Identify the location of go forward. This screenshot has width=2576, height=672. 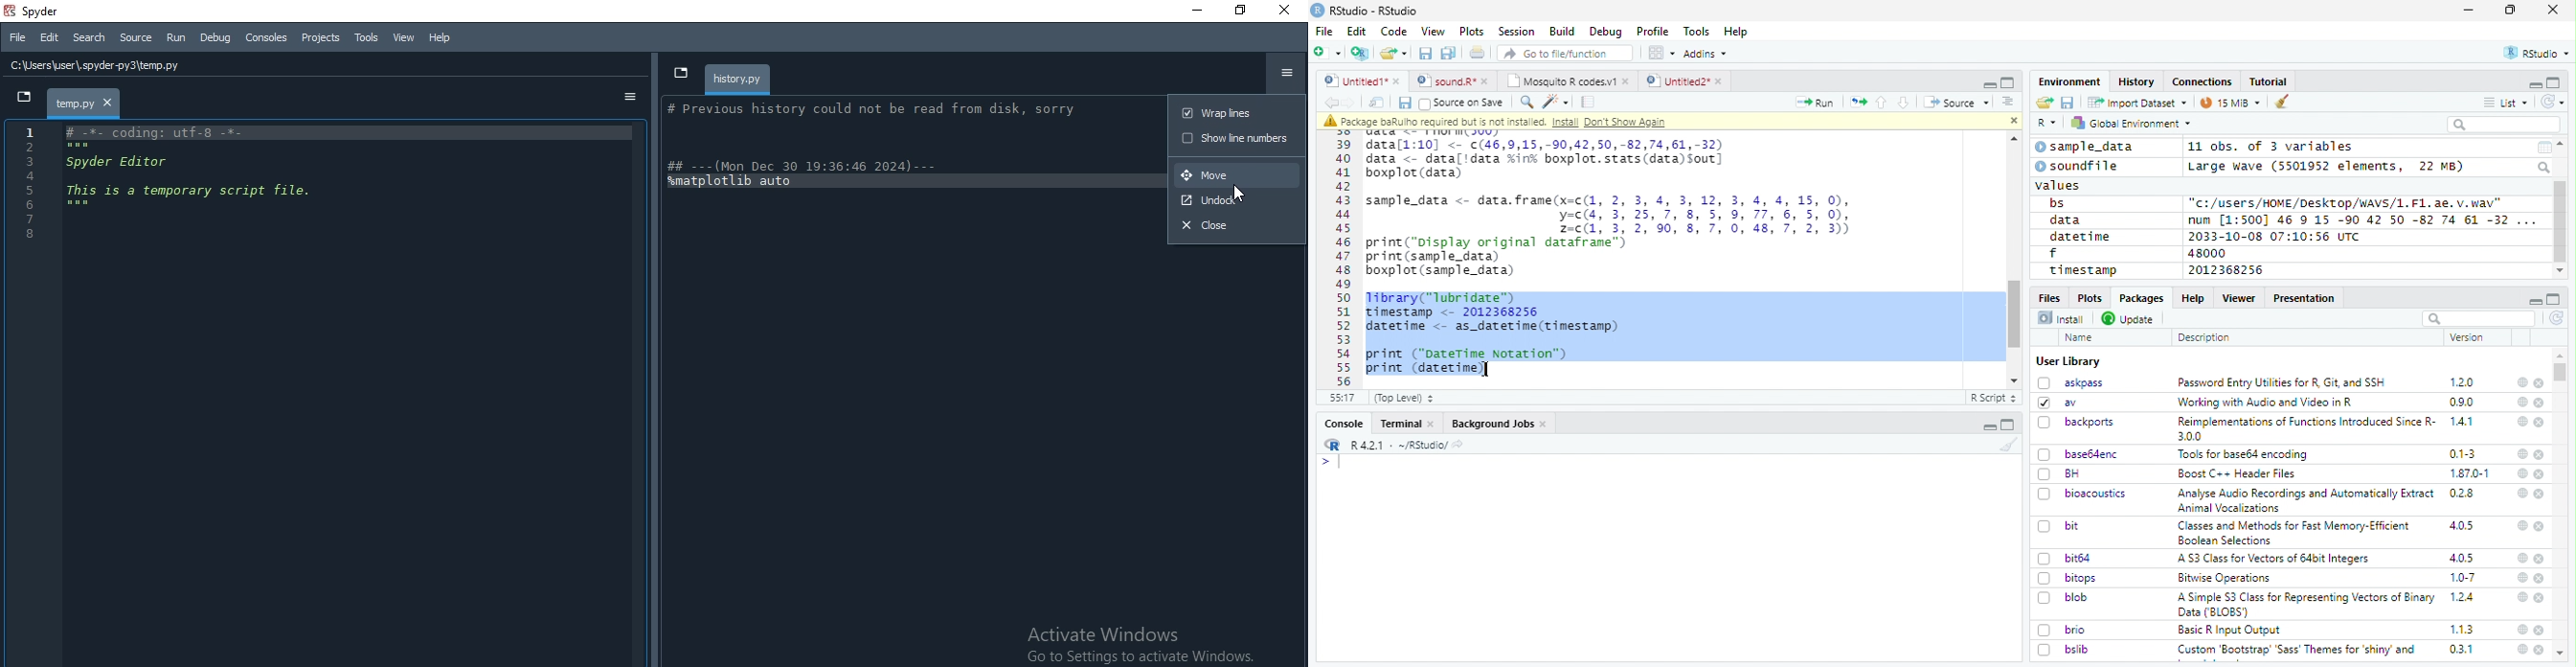
(1353, 102).